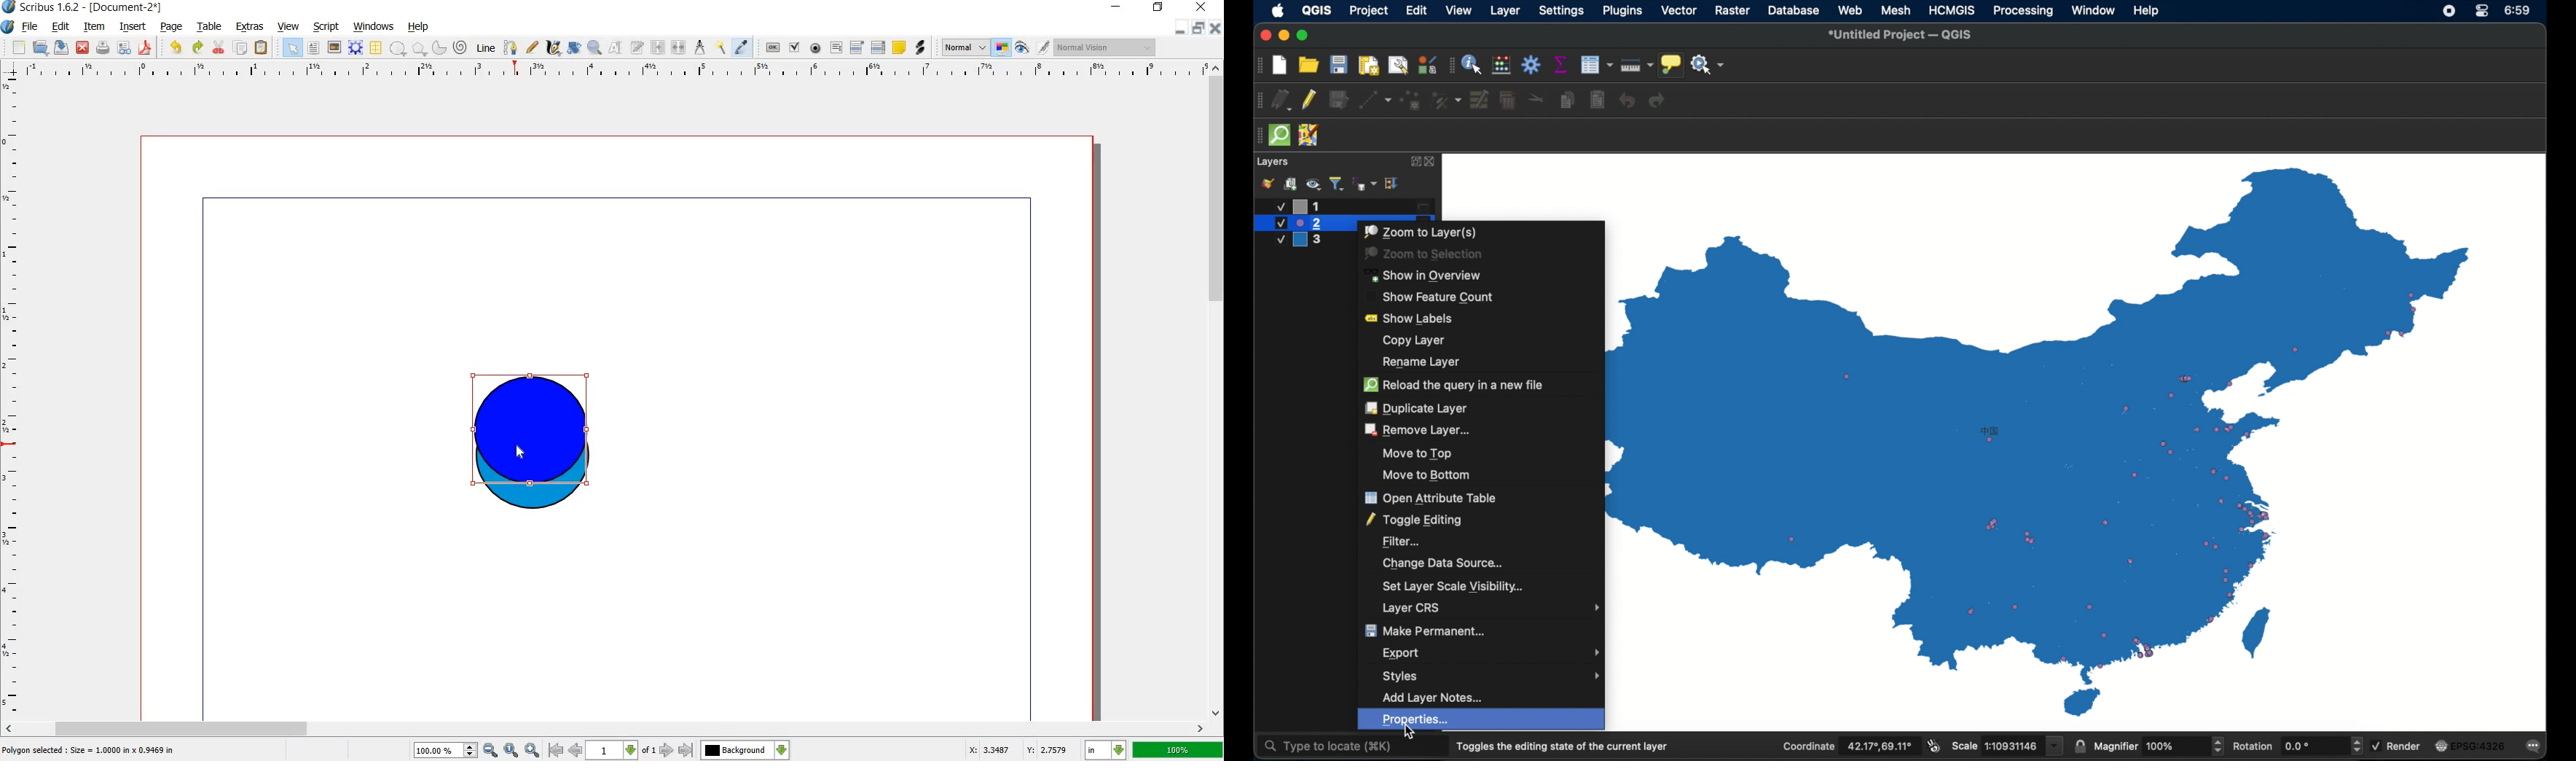 This screenshot has width=2576, height=784. I want to click on zoom to, so click(511, 750).